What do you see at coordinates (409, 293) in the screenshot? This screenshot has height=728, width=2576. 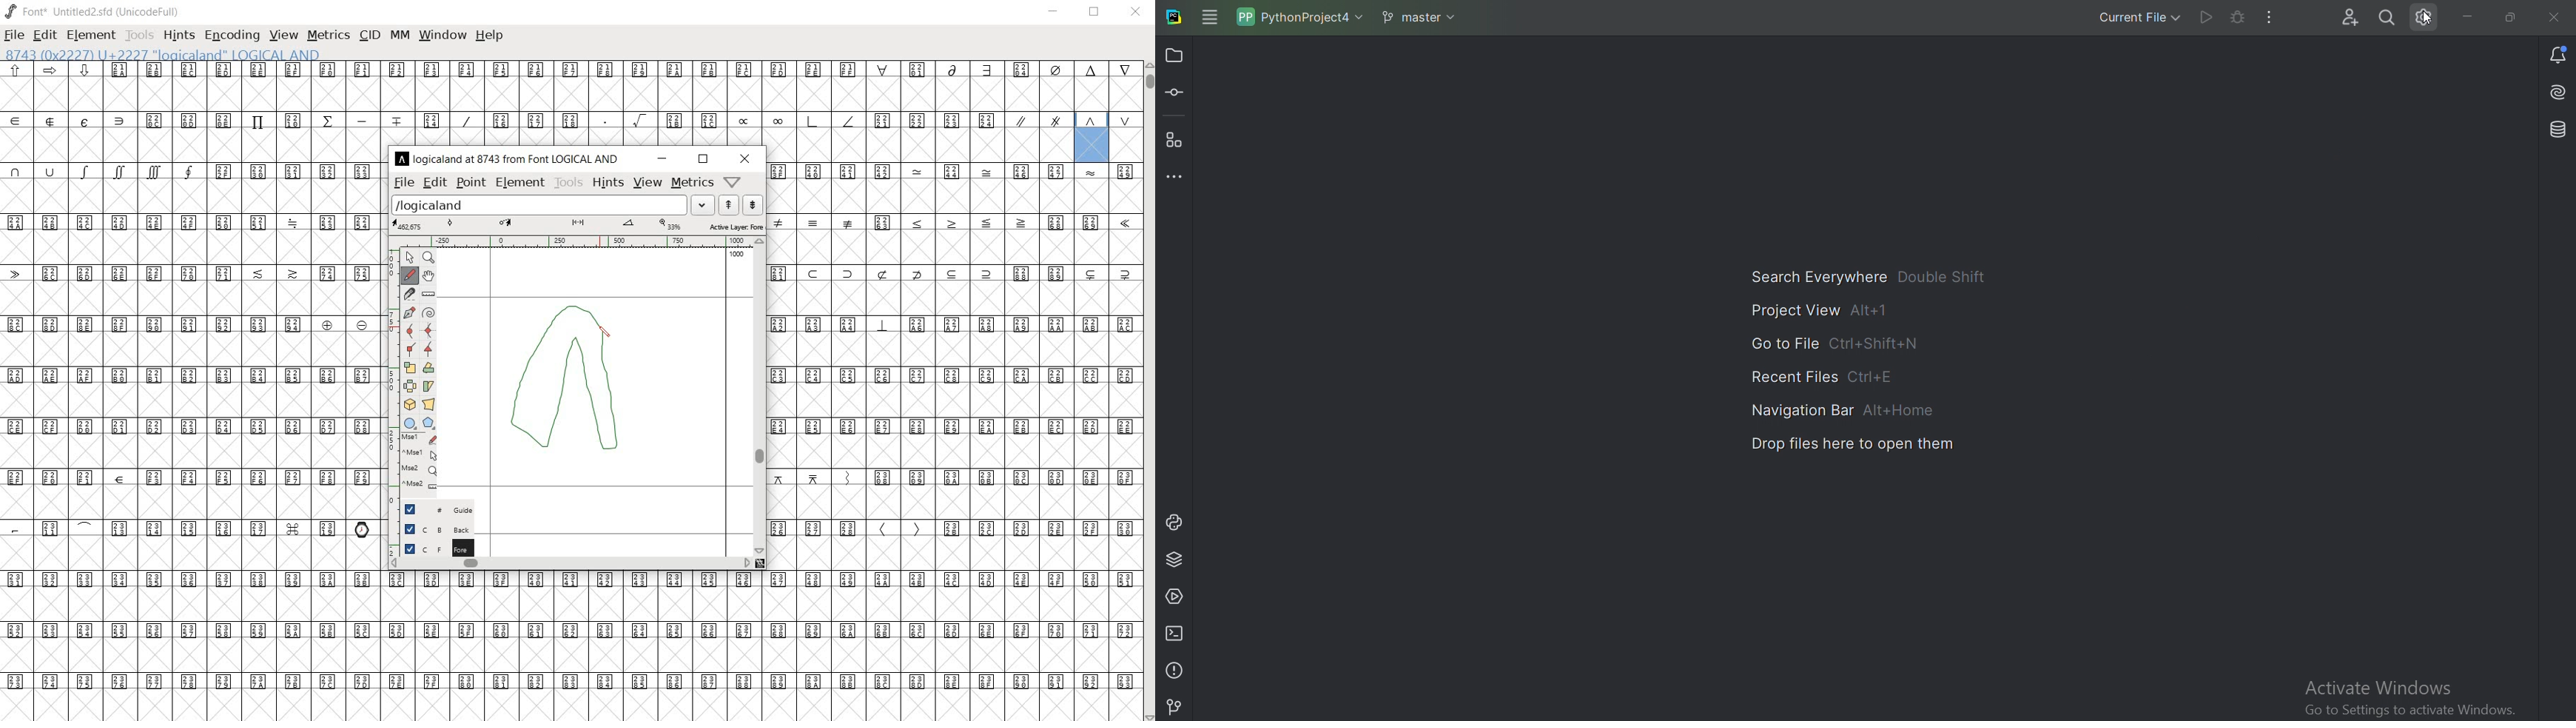 I see `cut splines in two` at bounding box center [409, 293].